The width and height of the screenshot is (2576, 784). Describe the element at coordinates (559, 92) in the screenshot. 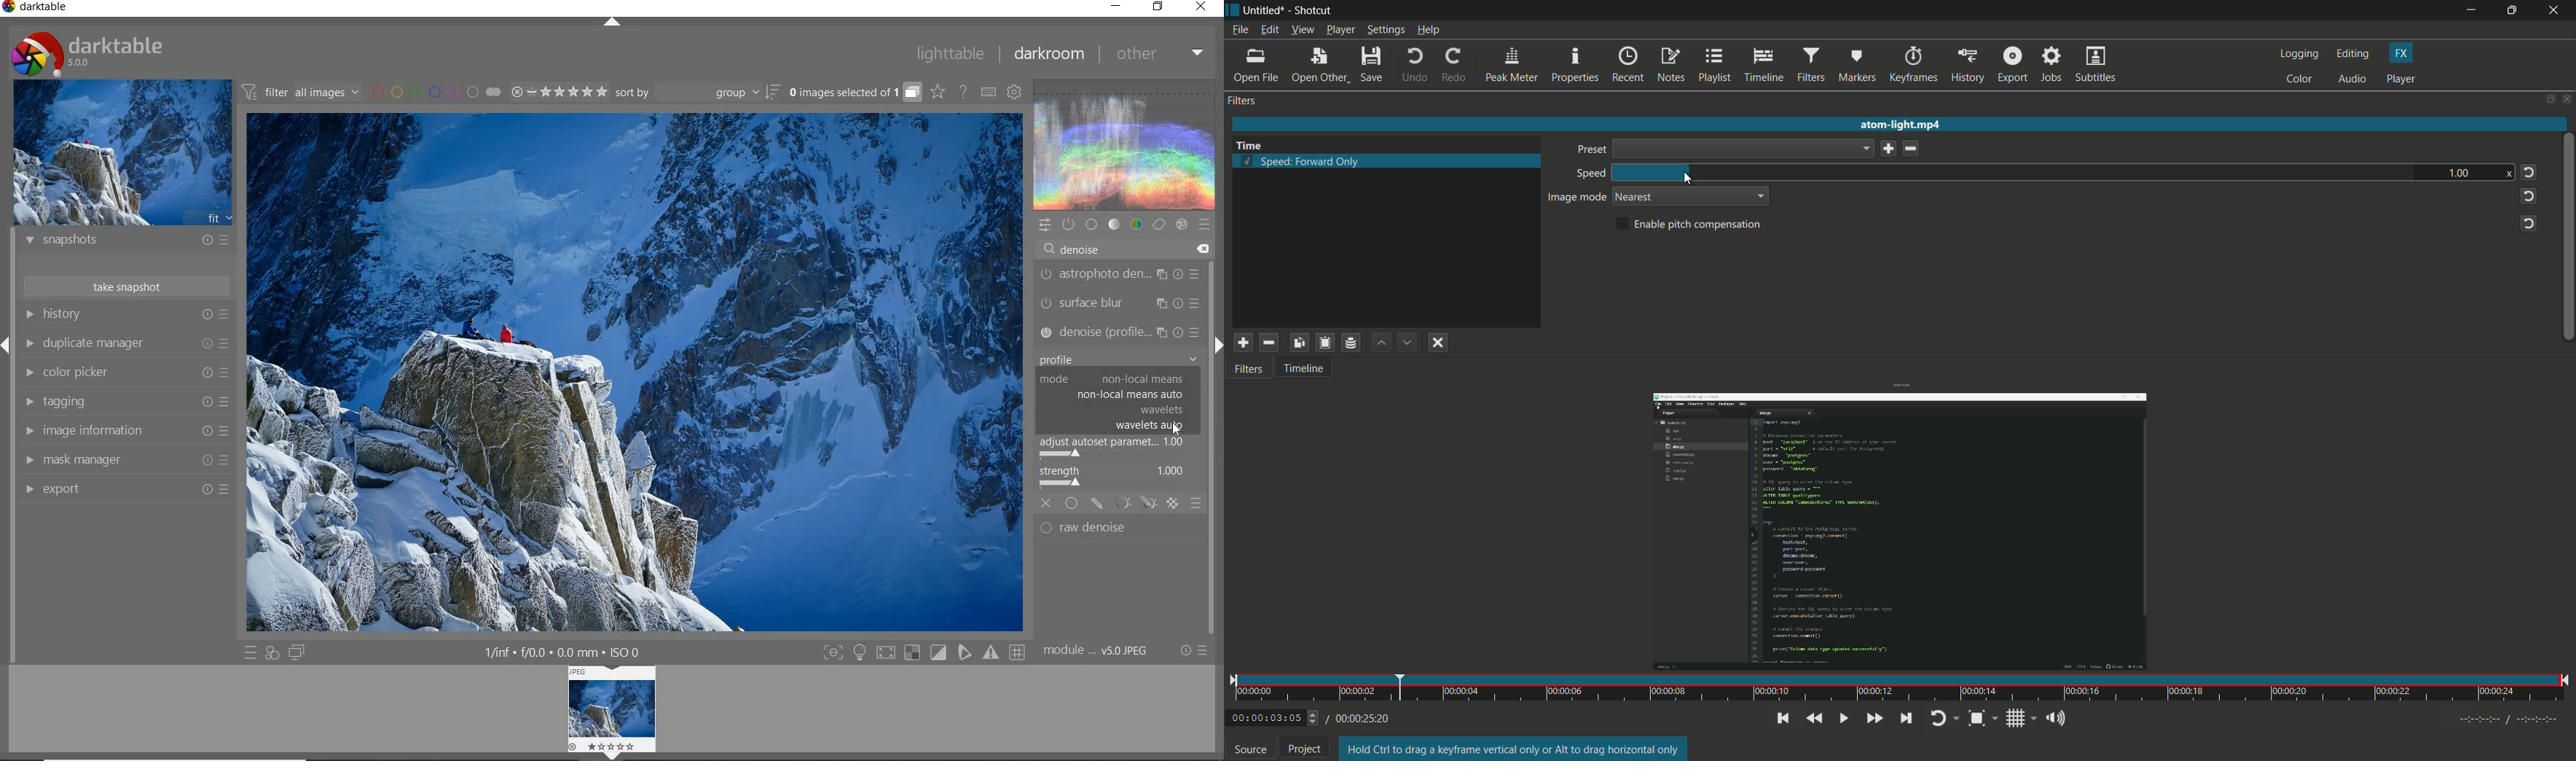

I see `range ratings for selected images` at that location.